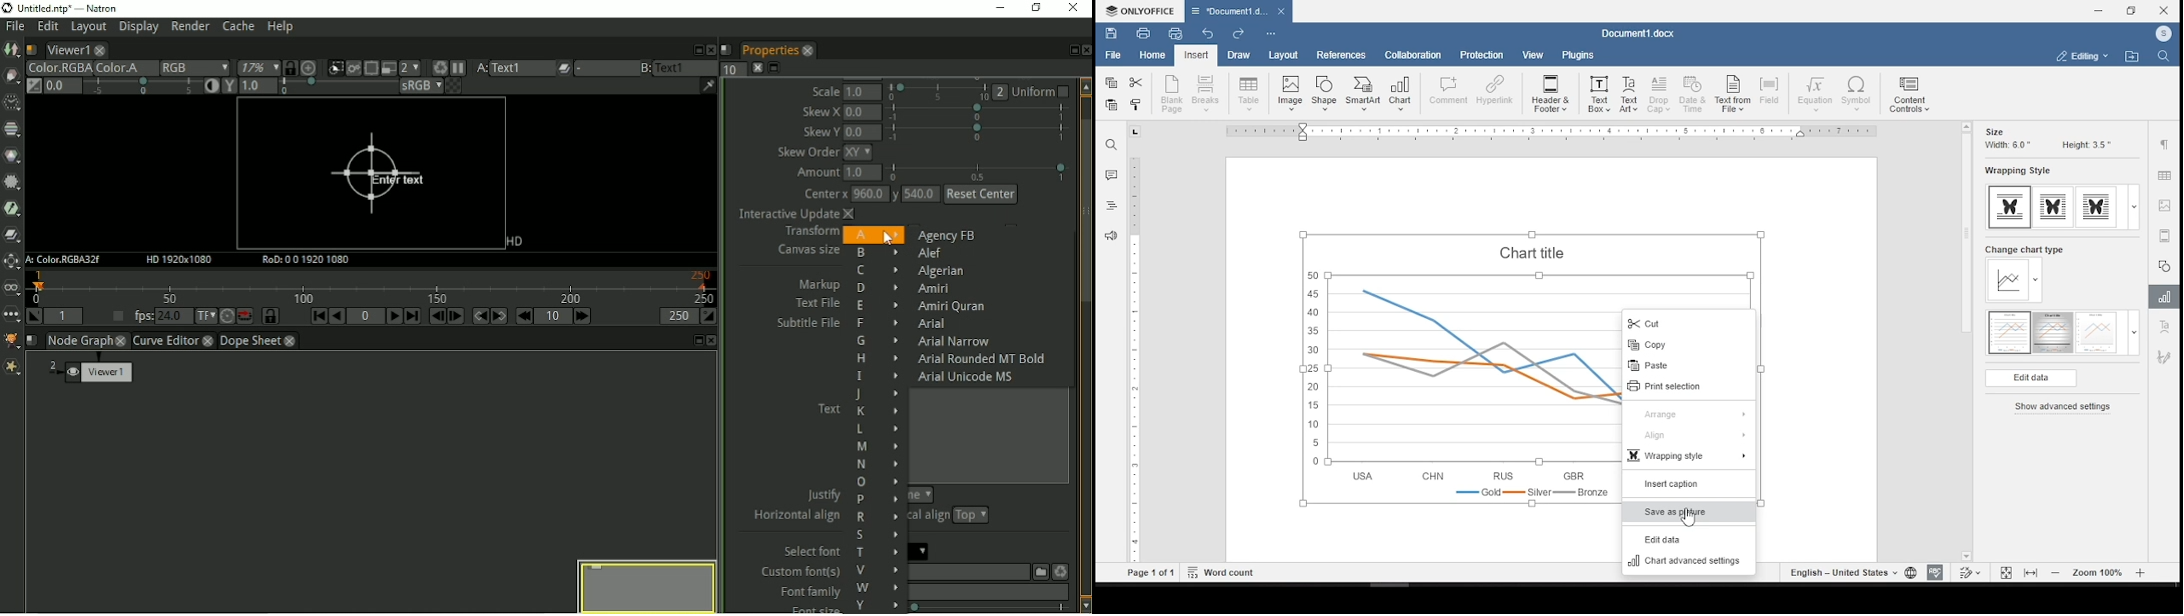  I want to click on protection, so click(1480, 55).